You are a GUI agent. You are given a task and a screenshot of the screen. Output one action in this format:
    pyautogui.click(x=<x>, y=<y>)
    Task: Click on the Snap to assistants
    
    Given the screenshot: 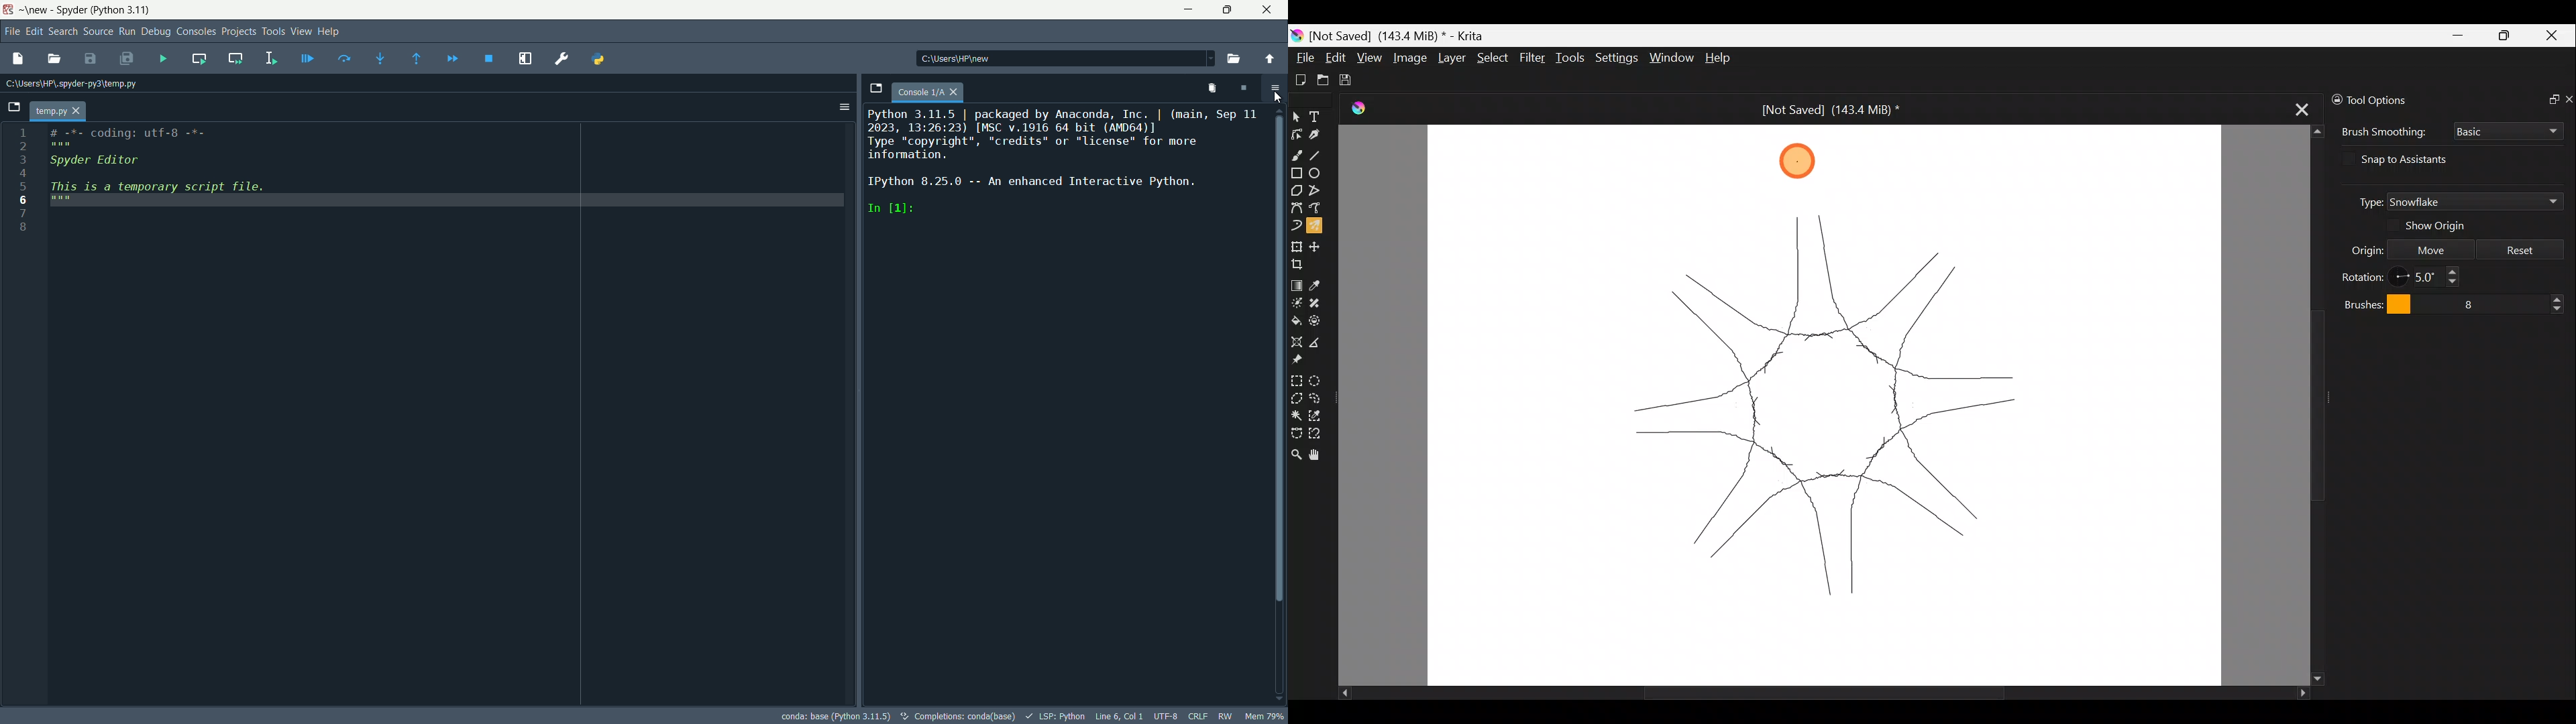 What is the action you would take?
    pyautogui.click(x=2416, y=159)
    